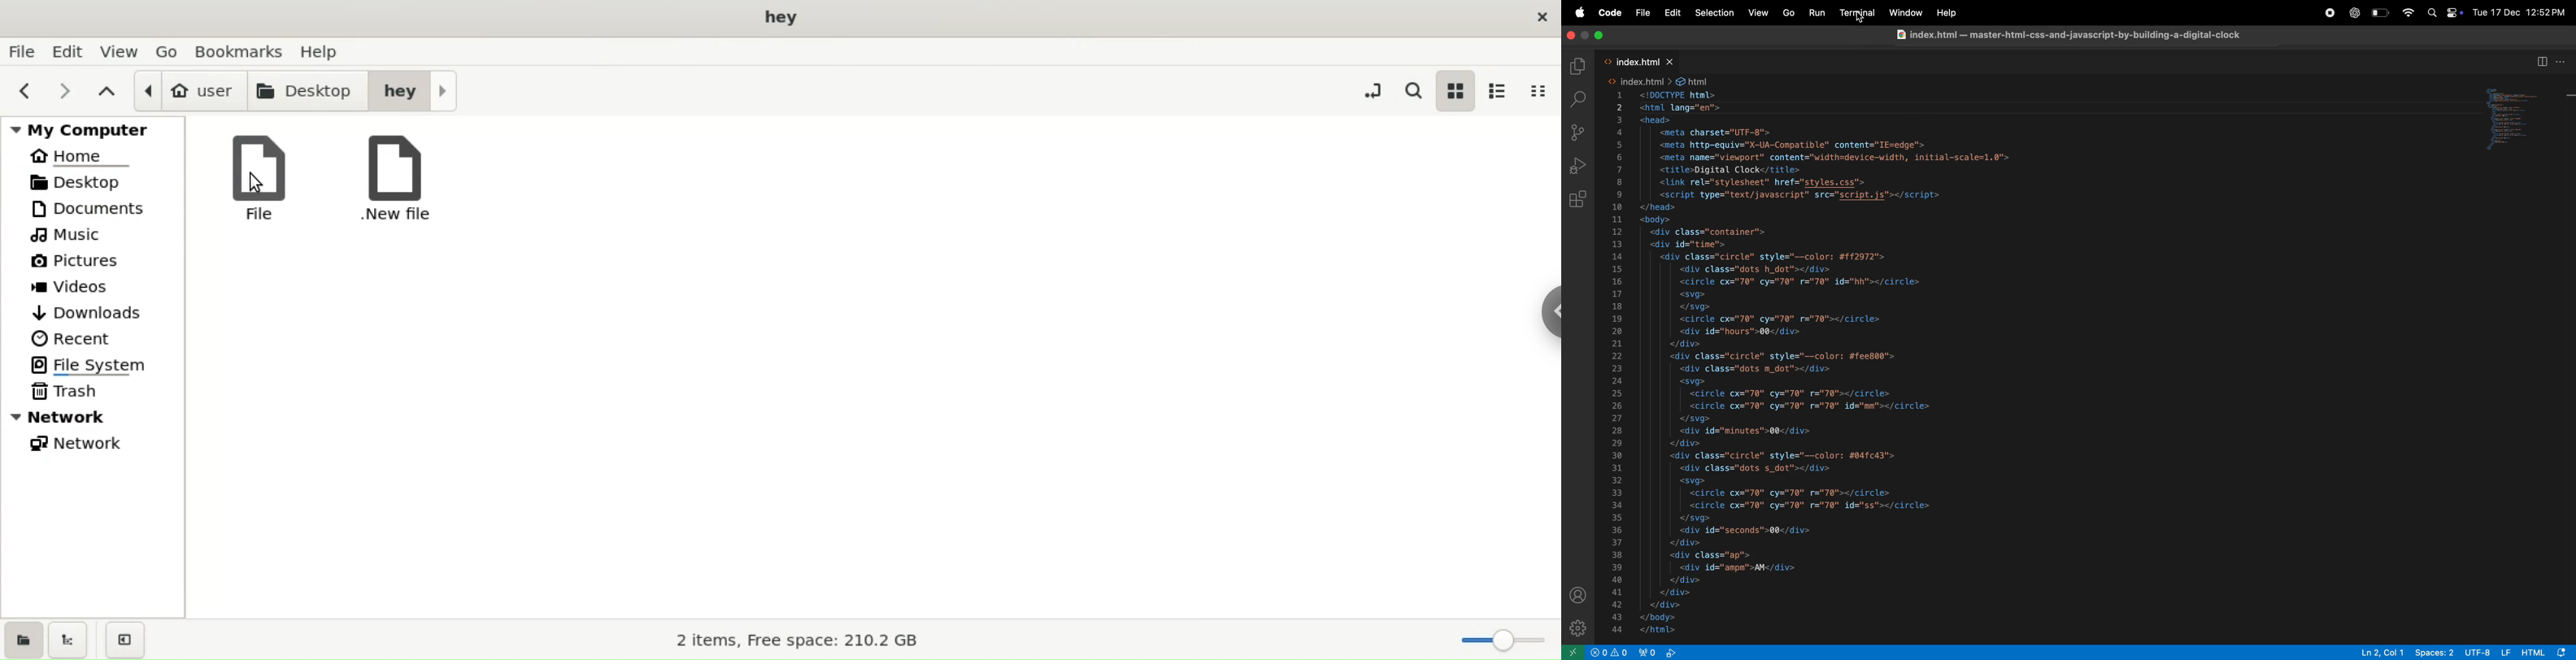 The width and height of the screenshot is (2576, 672). Describe the element at coordinates (188, 92) in the screenshot. I see `user` at that location.